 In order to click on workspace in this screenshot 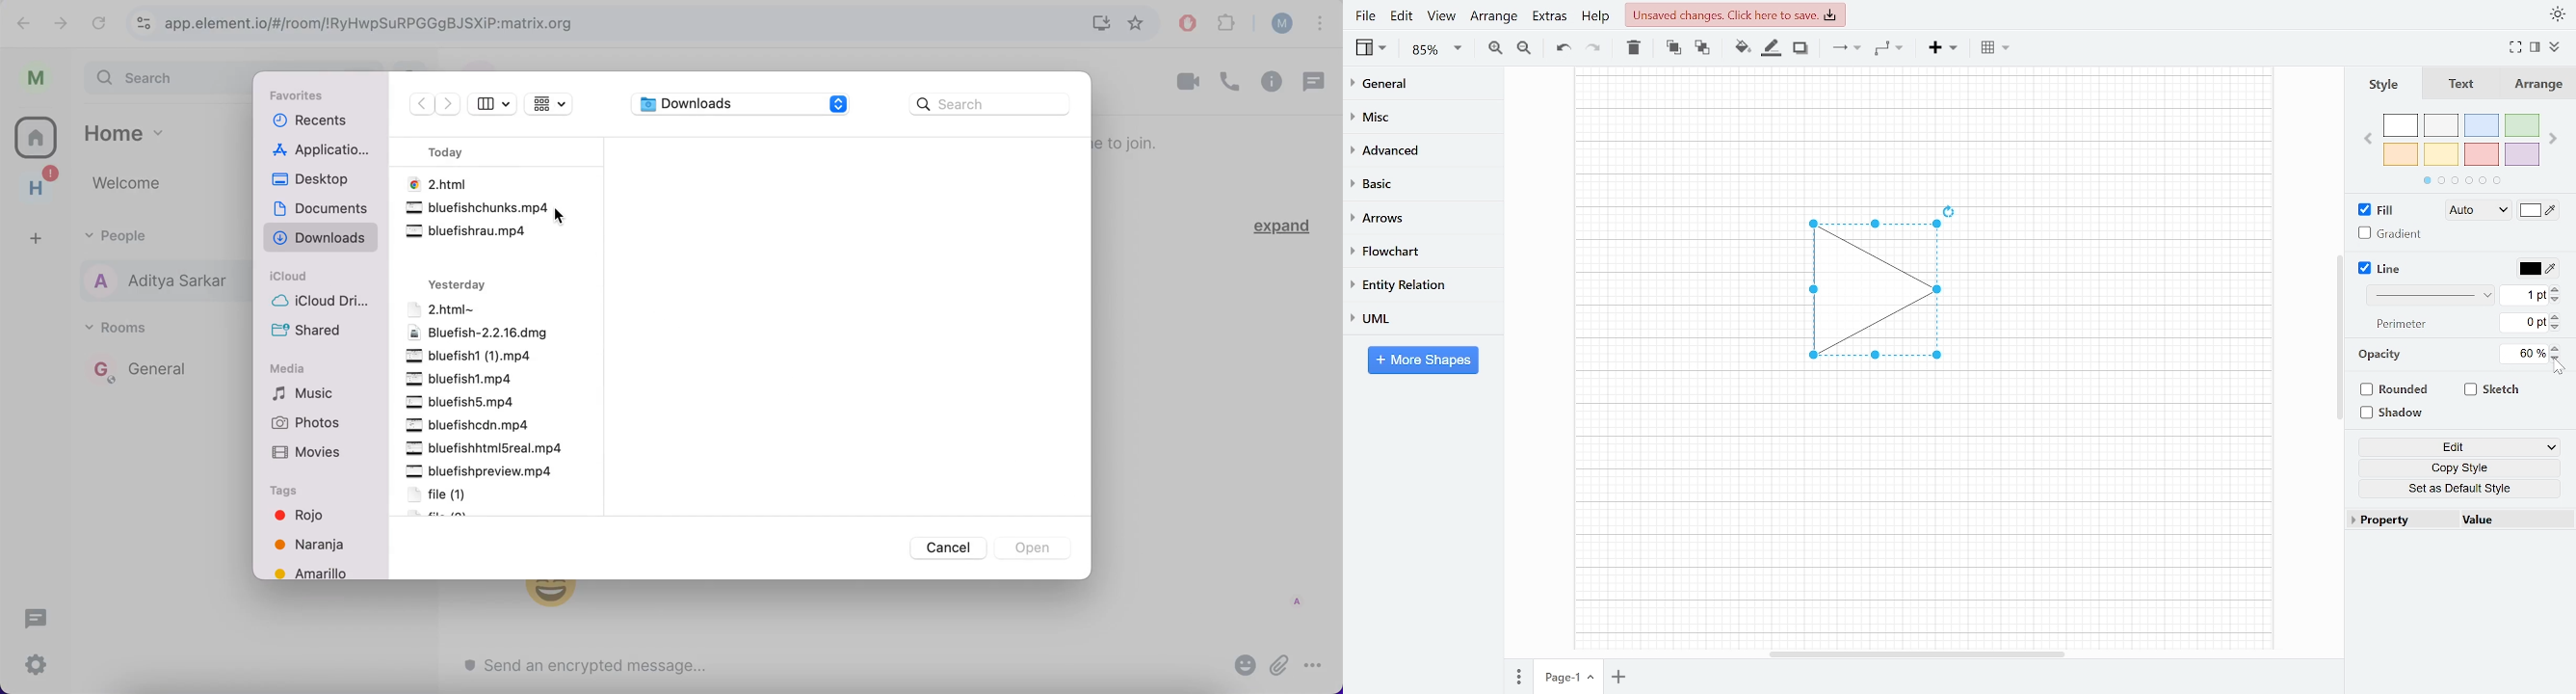, I will do `click(1673, 291)`.